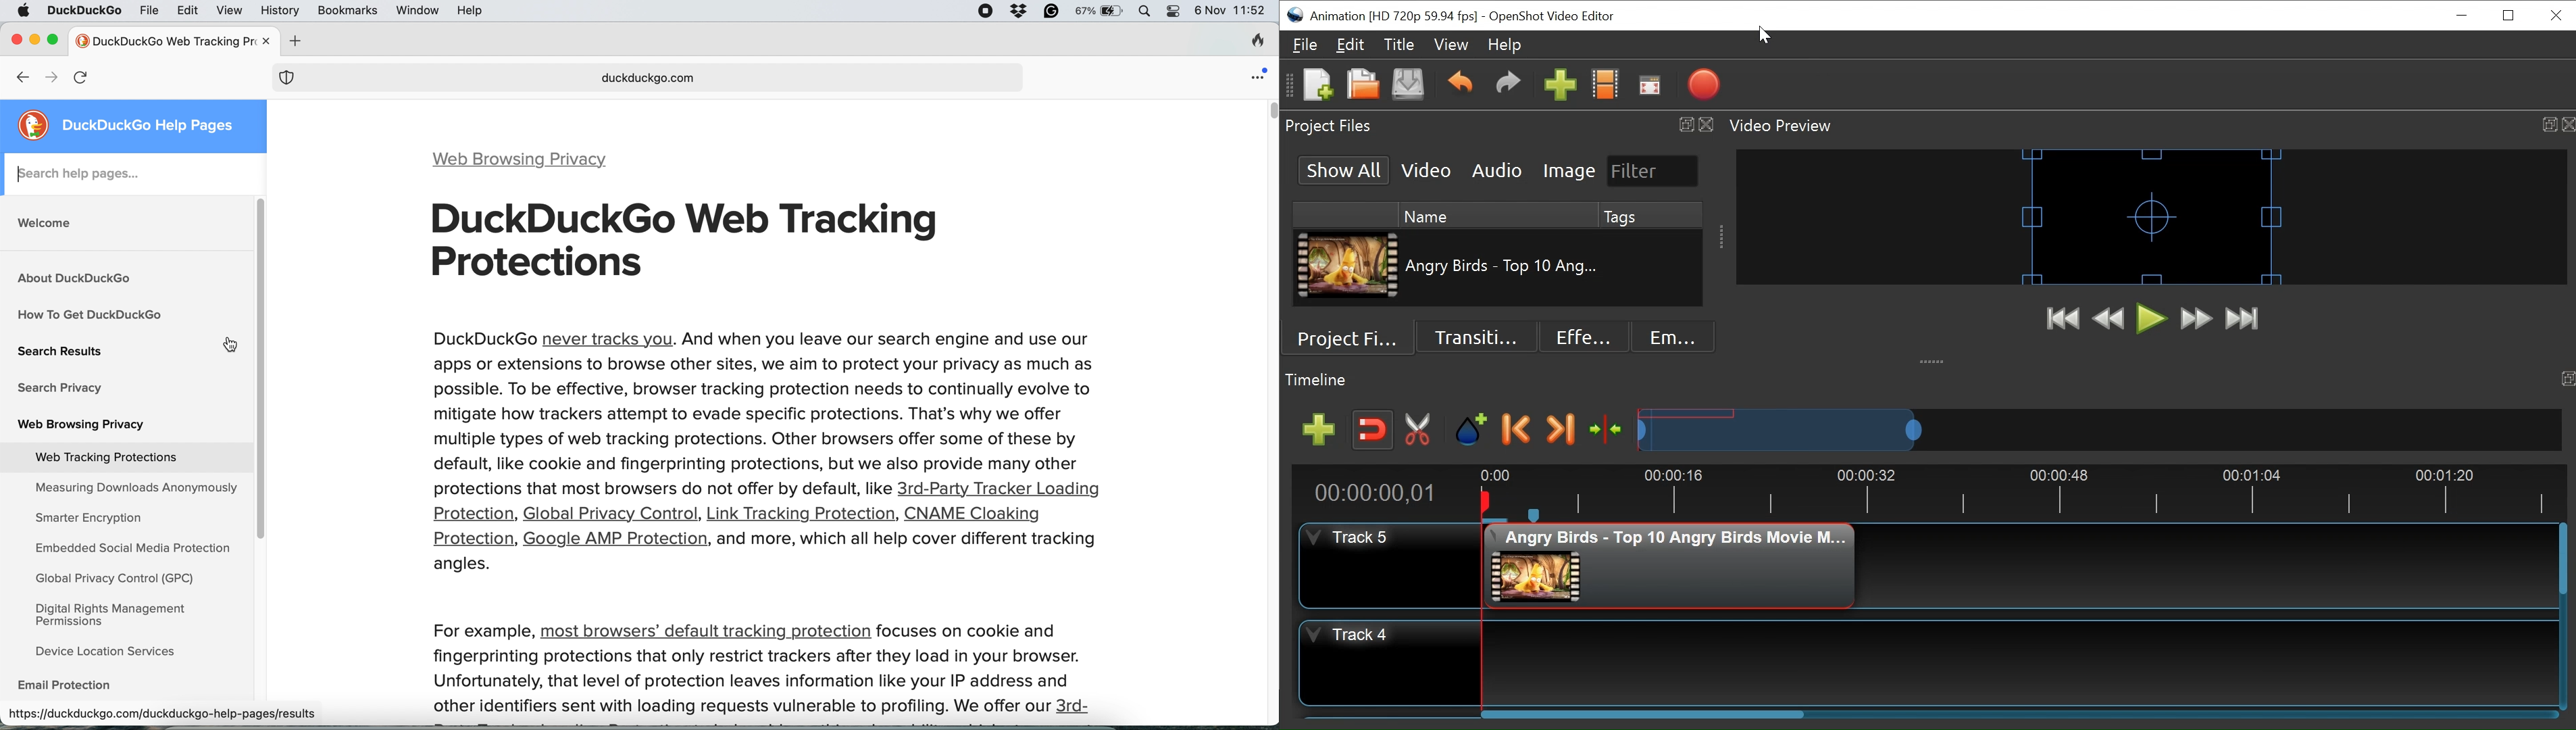 The height and width of the screenshot is (756, 2576). What do you see at coordinates (1349, 268) in the screenshot?
I see `Clip` at bounding box center [1349, 268].